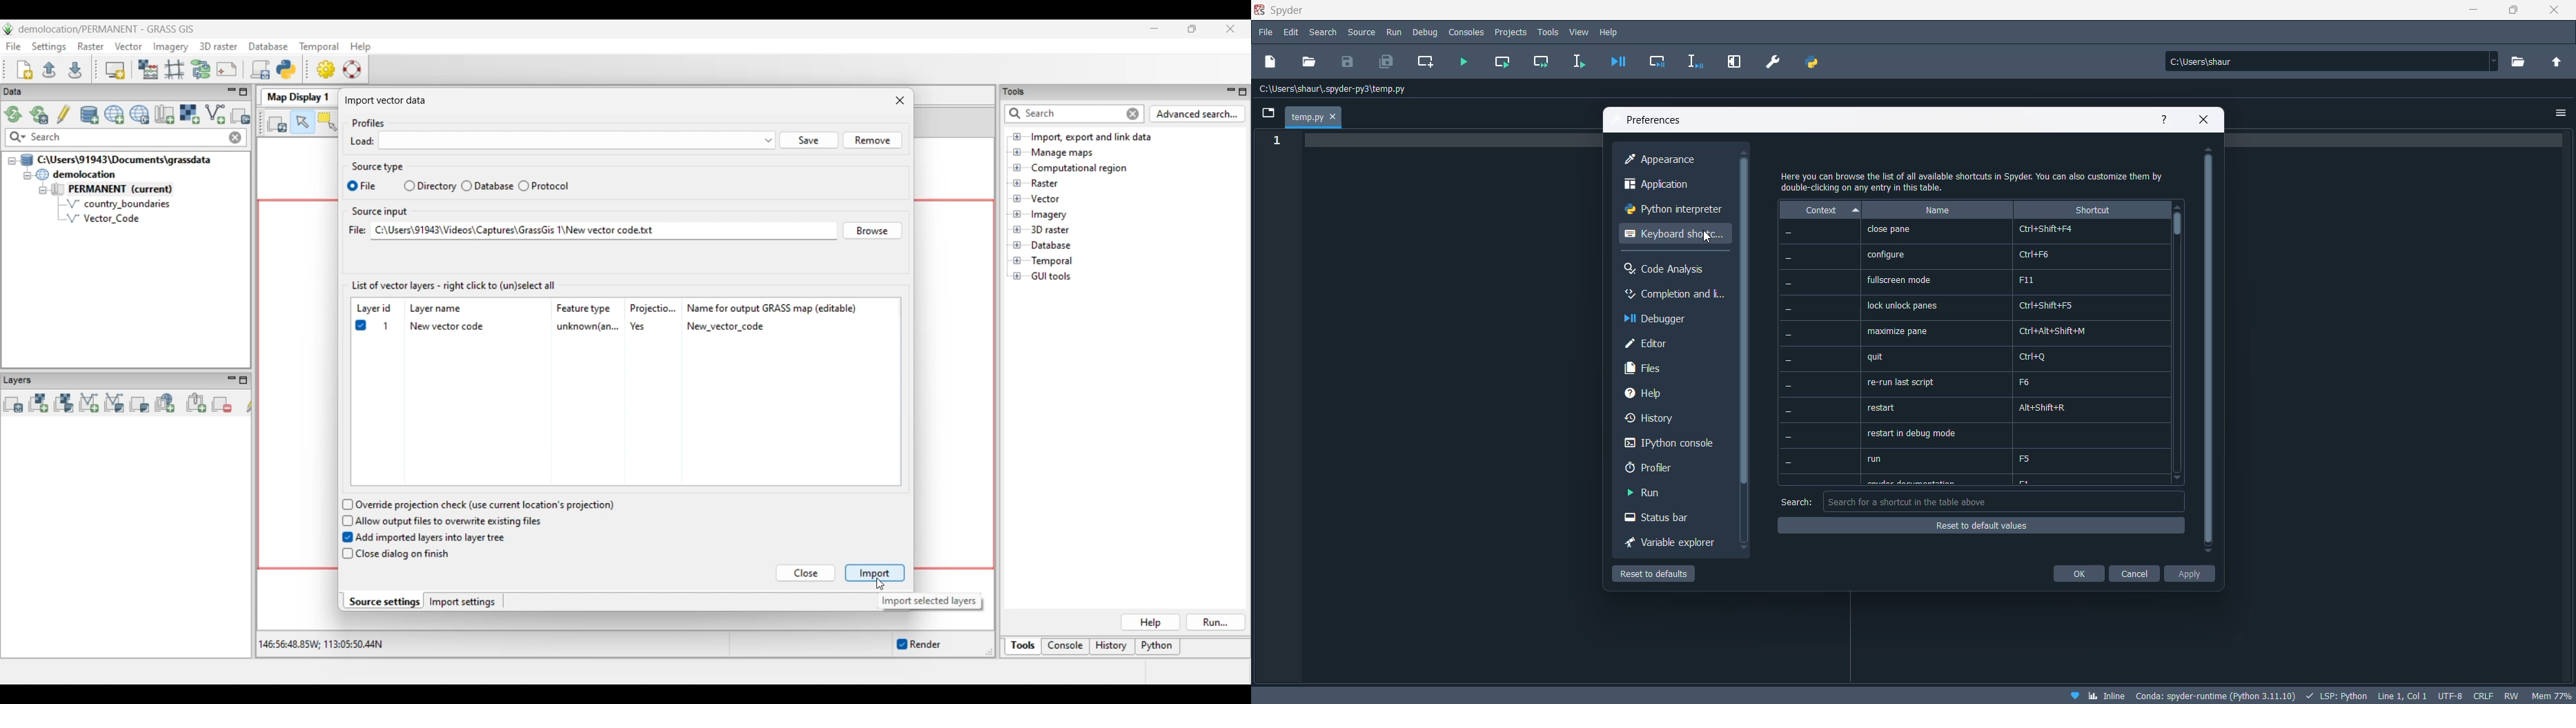 The height and width of the screenshot is (728, 2576). Describe the element at coordinates (2183, 480) in the screenshot. I see `move down` at that location.